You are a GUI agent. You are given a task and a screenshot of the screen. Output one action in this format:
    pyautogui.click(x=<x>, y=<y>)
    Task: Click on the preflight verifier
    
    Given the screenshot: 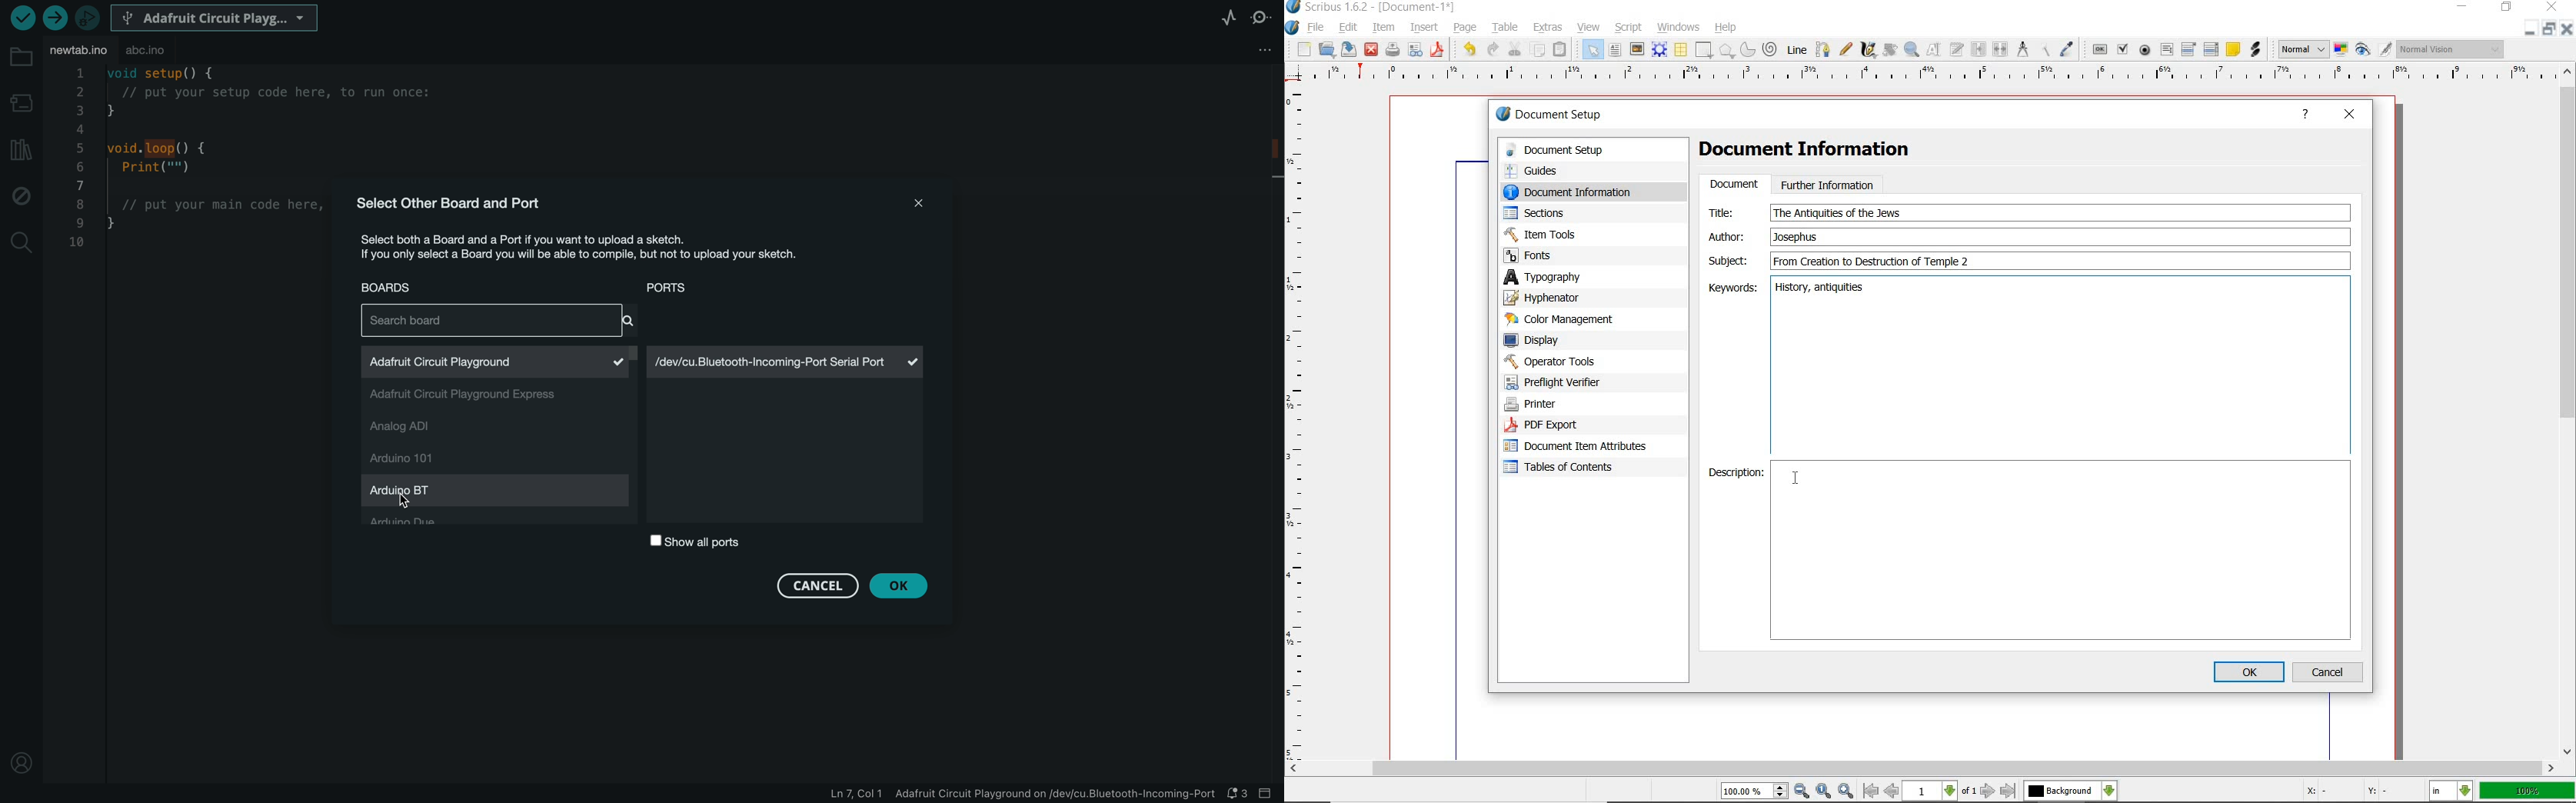 What is the action you would take?
    pyautogui.click(x=1415, y=51)
    